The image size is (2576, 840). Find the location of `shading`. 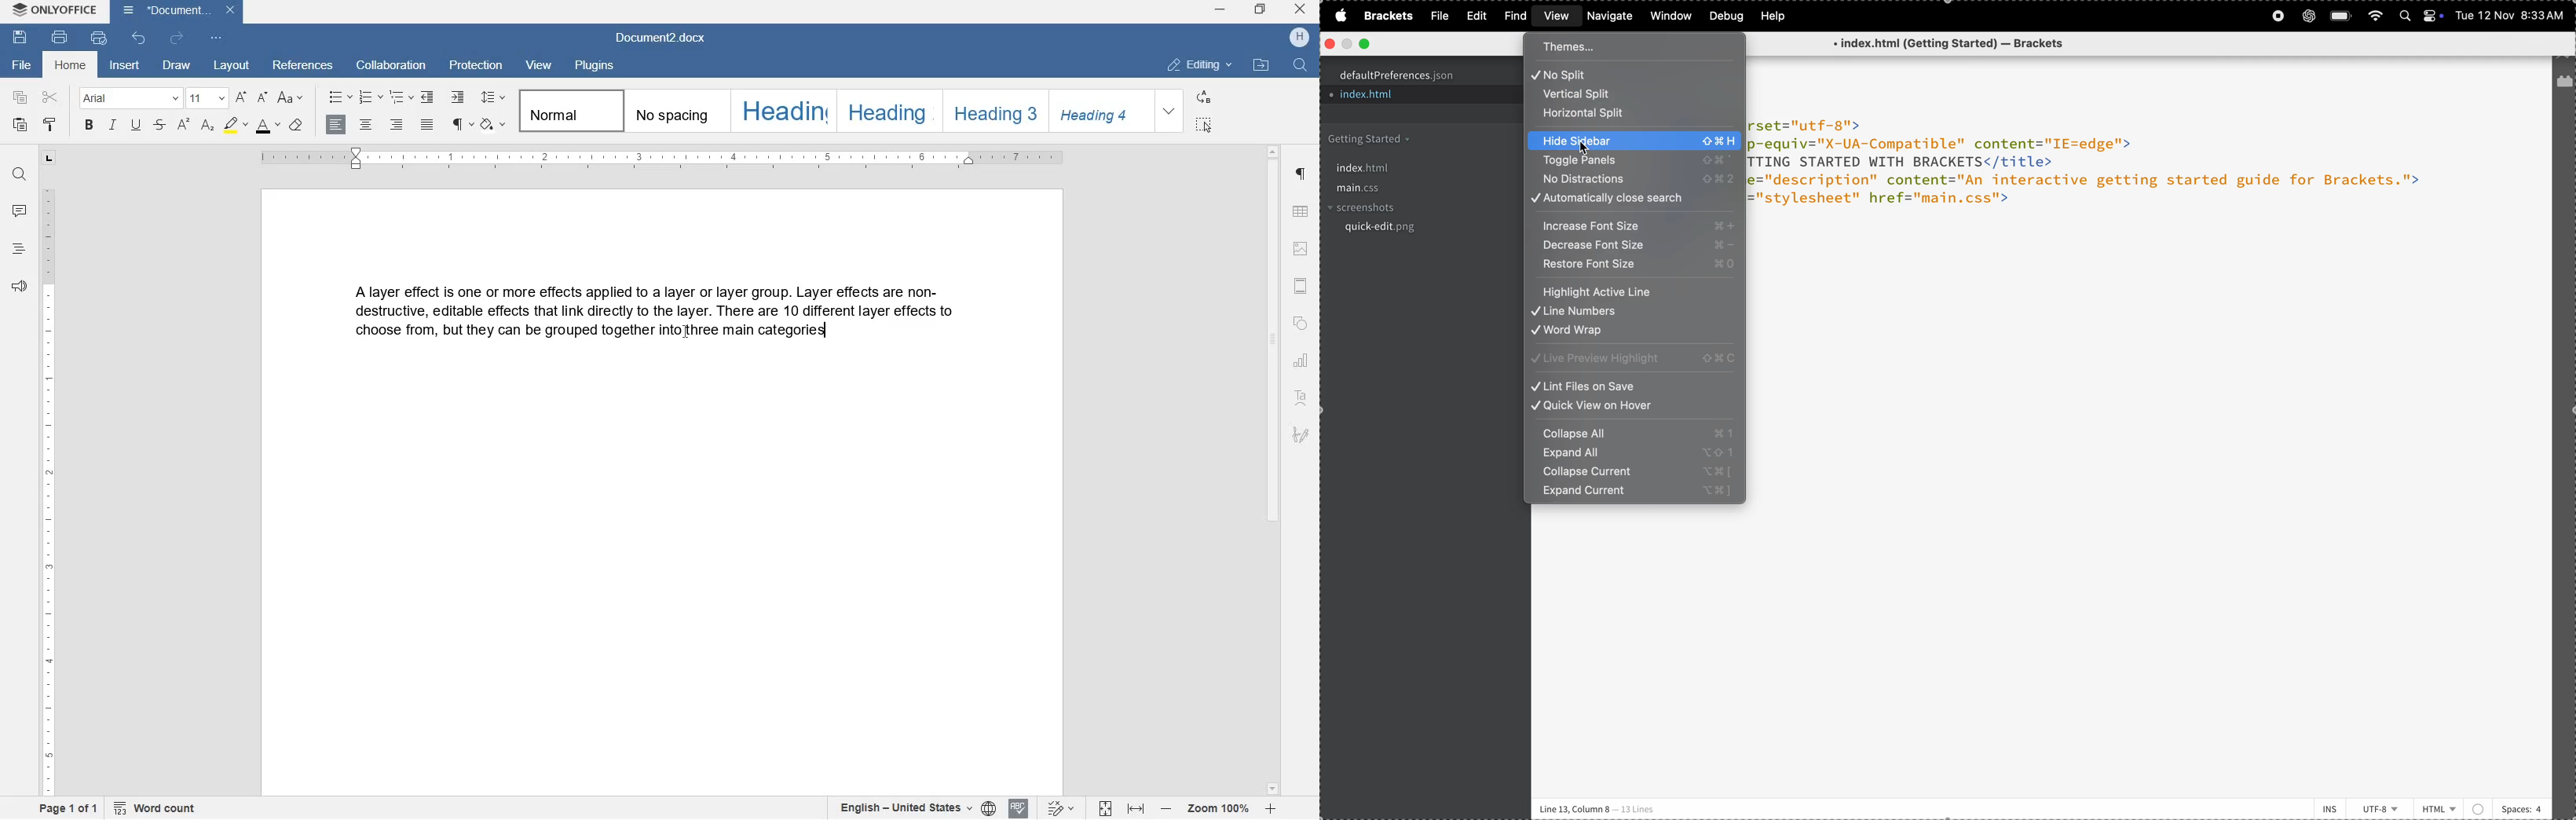

shading is located at coordinates (493, 124).